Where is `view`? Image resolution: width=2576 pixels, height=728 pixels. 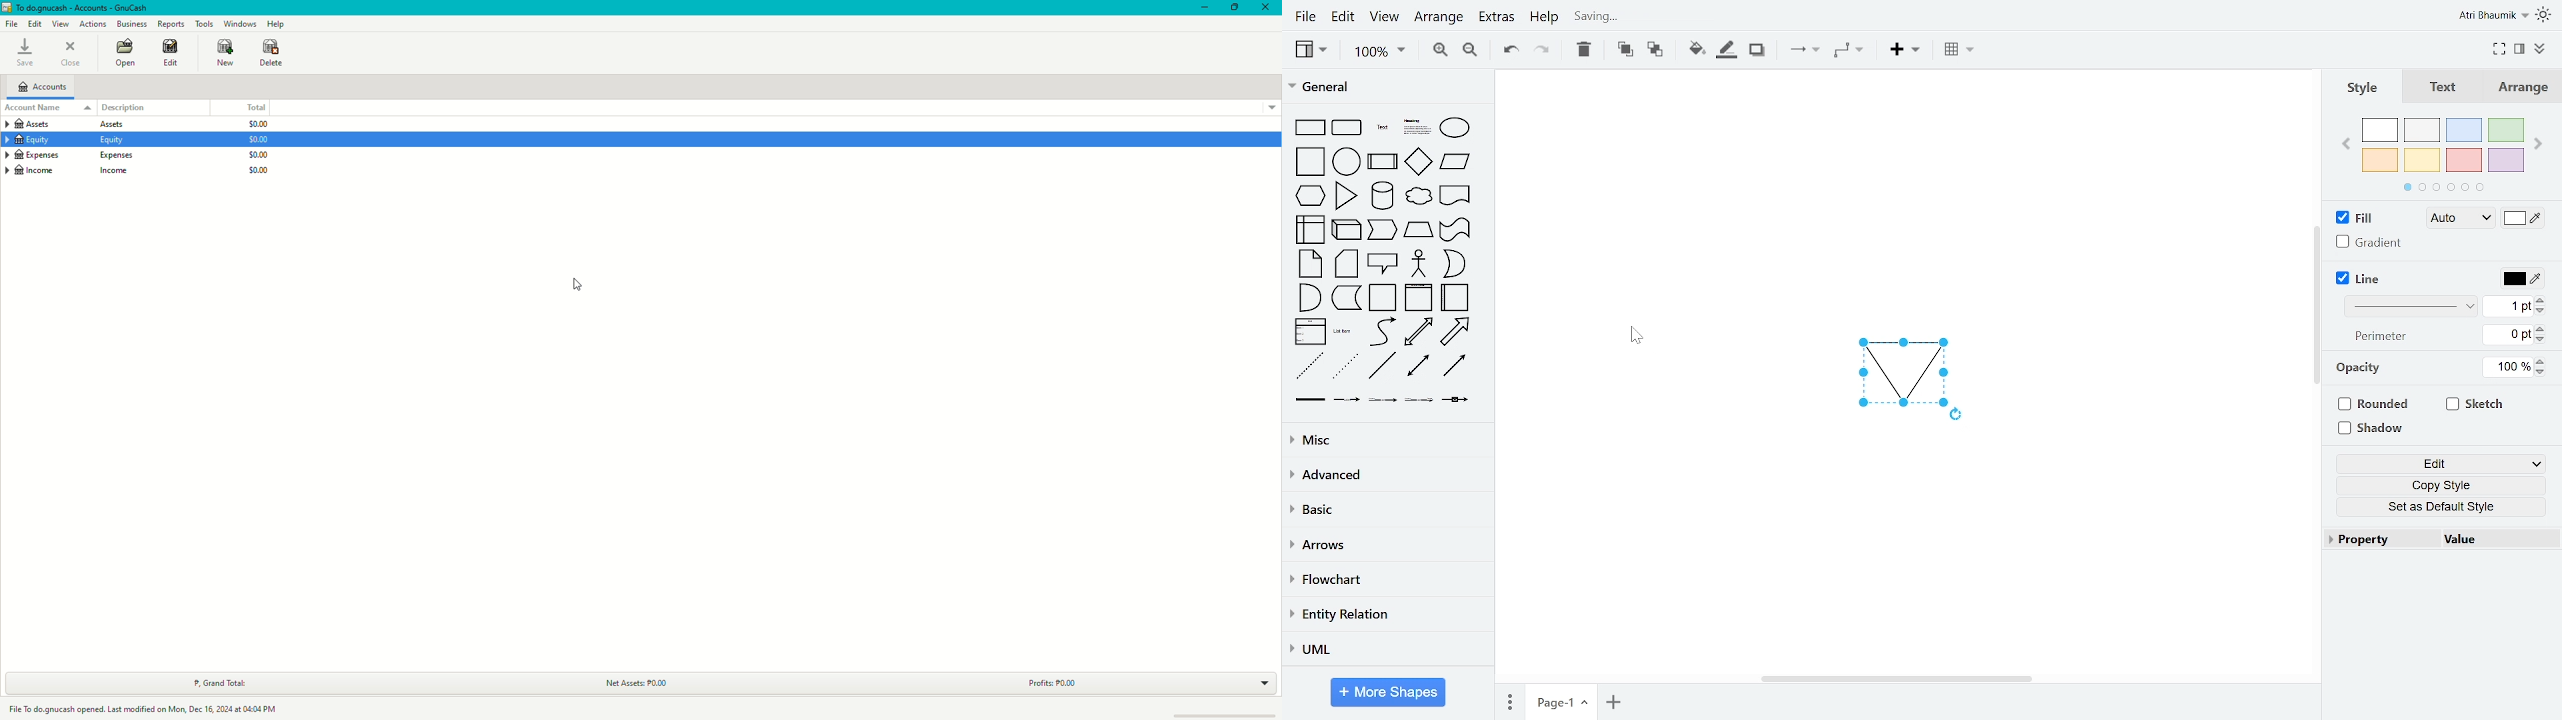
view is located at coordinates (1310, 49).